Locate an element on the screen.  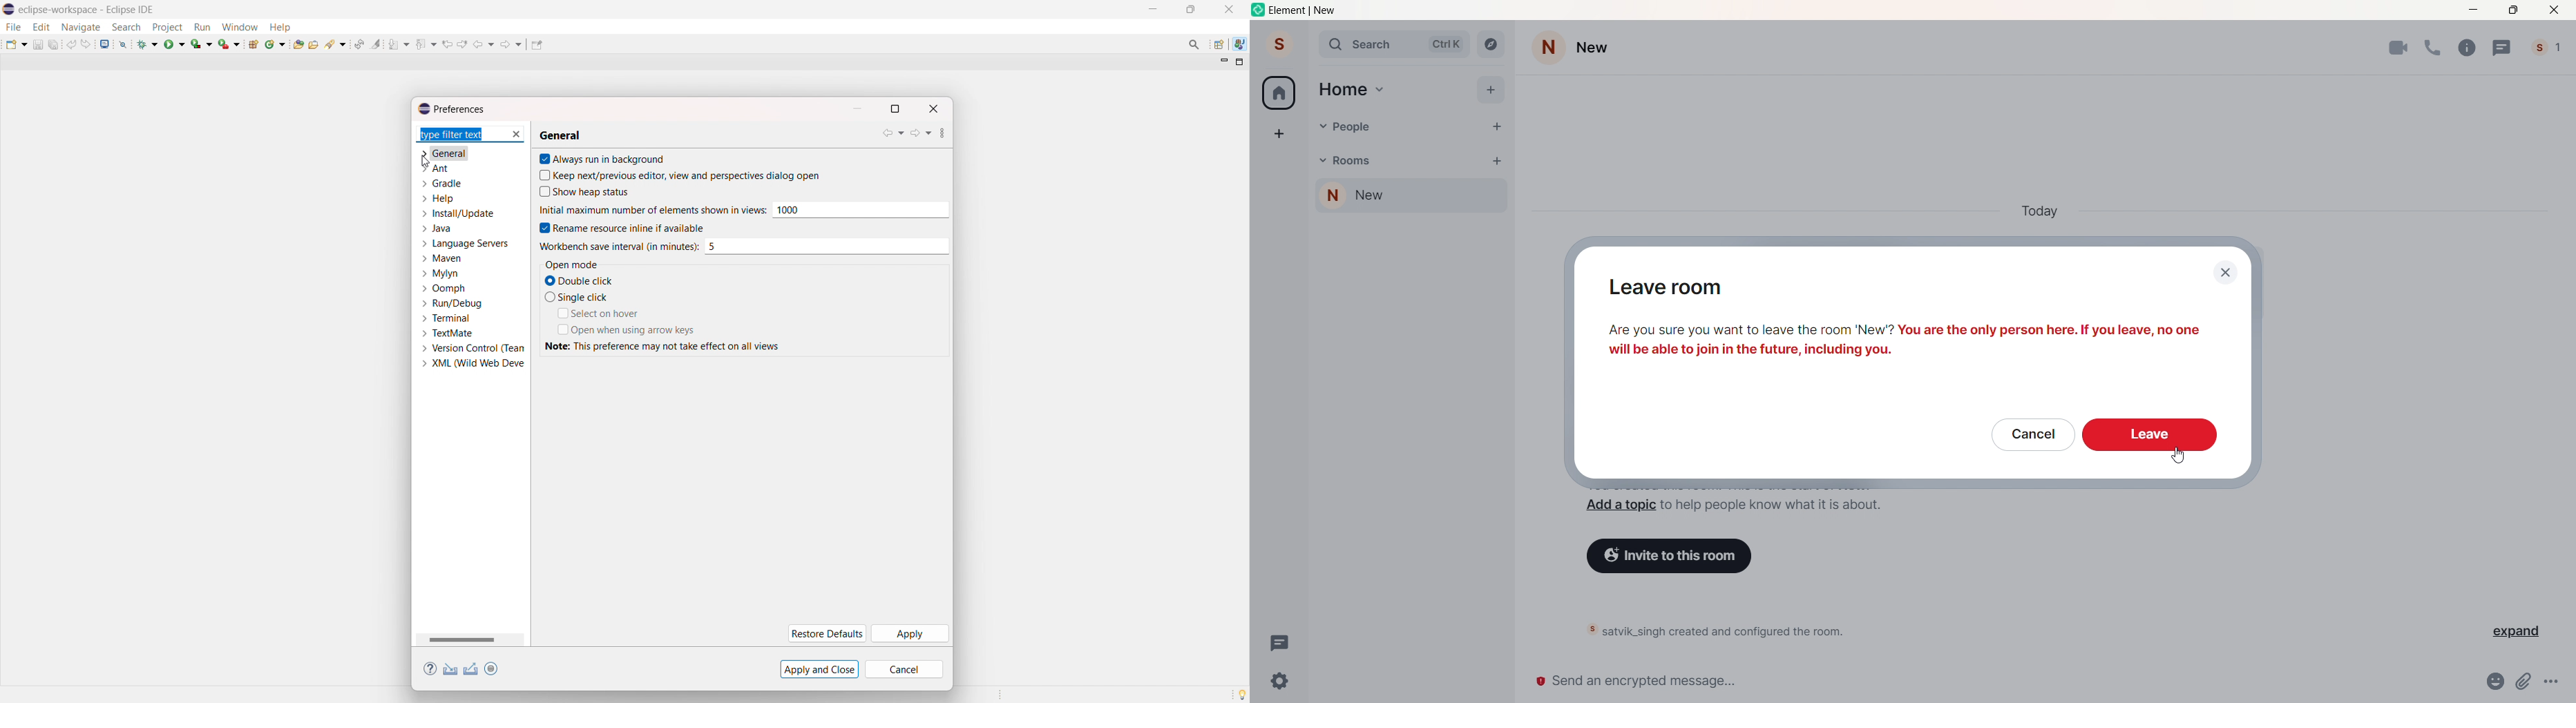
window is located at coordinates (240, 27).